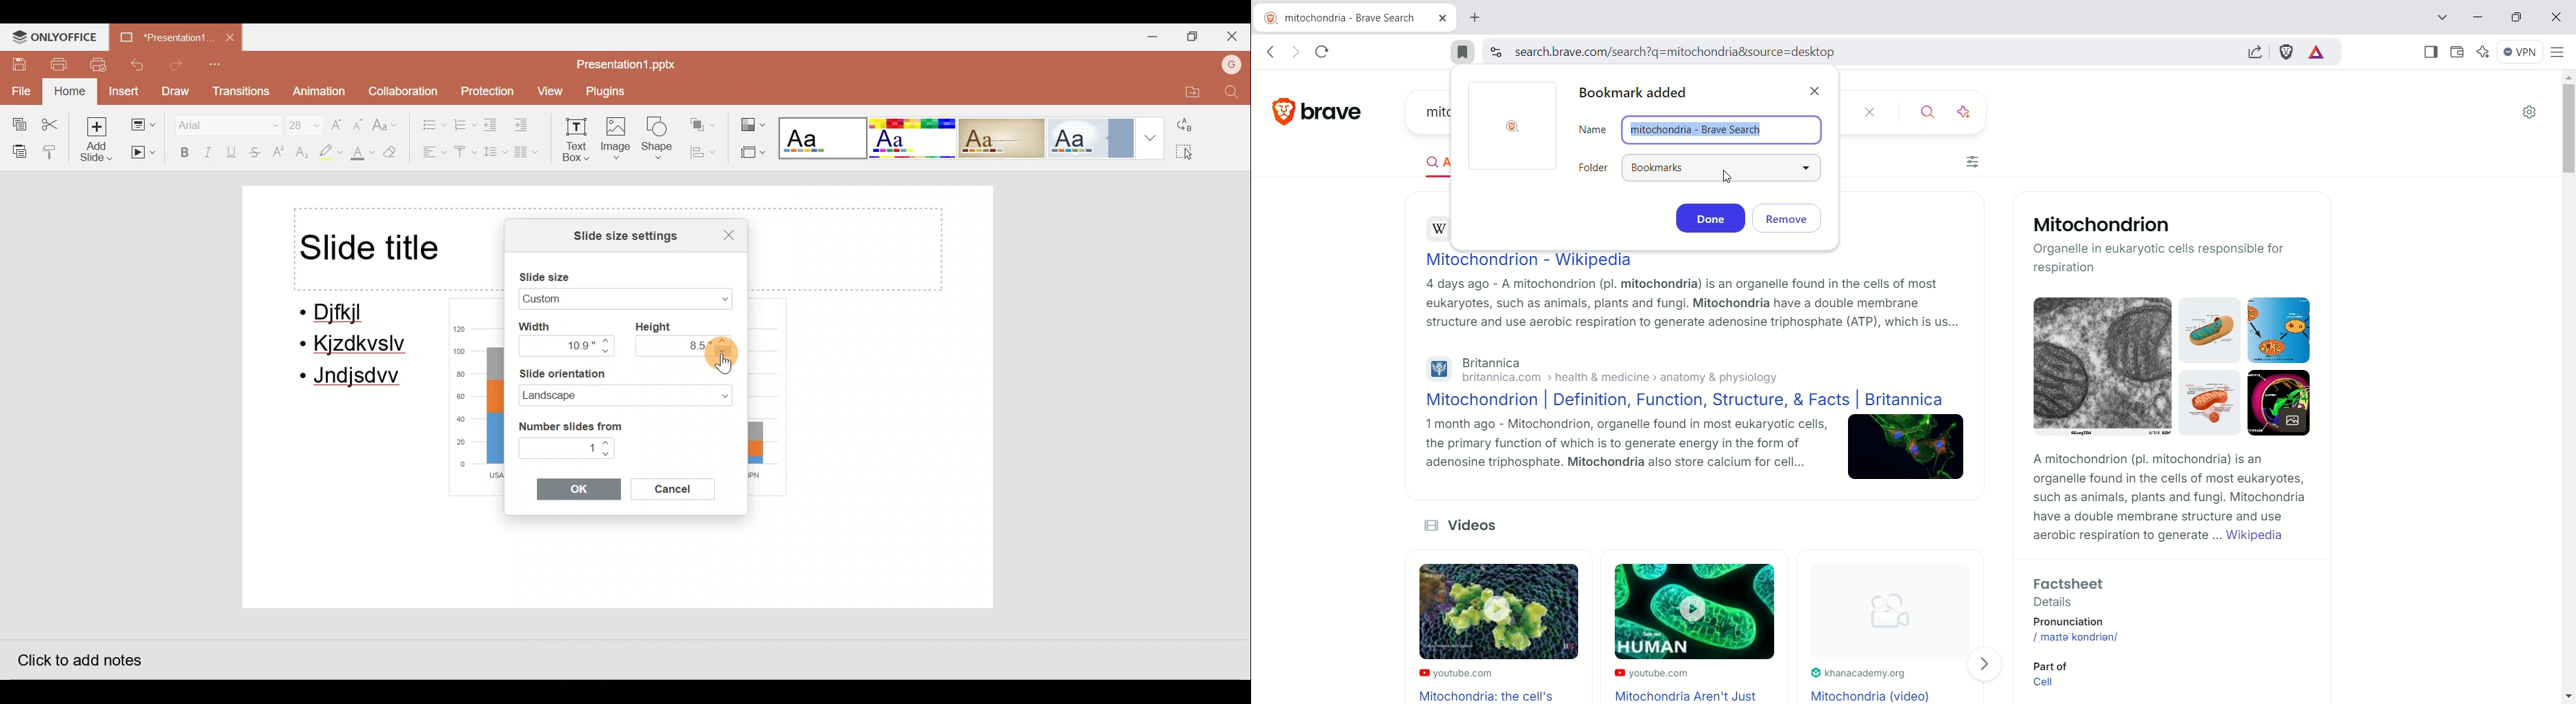 The width and height of the screenshot is (2576, 728). Describe the element at coordinates (68, 92) in the screenshot. I see `Home` at that location.